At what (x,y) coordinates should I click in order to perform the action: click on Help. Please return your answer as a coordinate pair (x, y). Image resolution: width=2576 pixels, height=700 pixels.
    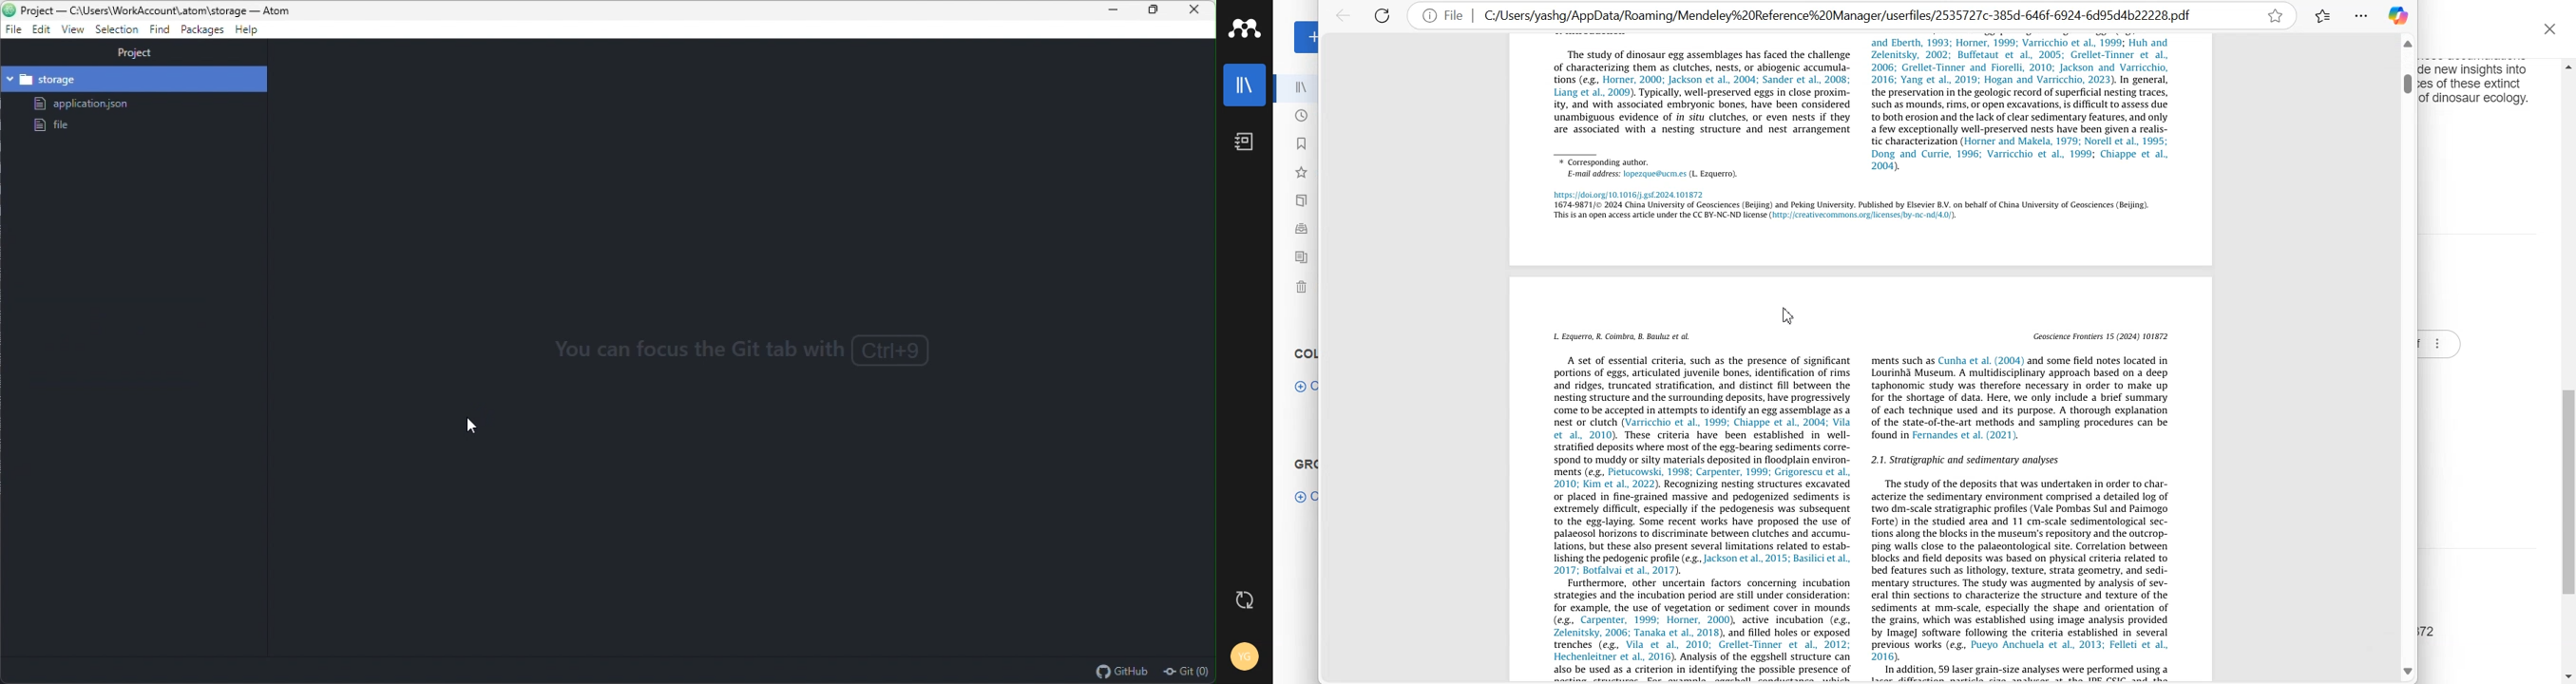
    Looking at the image, I should click on (251, 30).